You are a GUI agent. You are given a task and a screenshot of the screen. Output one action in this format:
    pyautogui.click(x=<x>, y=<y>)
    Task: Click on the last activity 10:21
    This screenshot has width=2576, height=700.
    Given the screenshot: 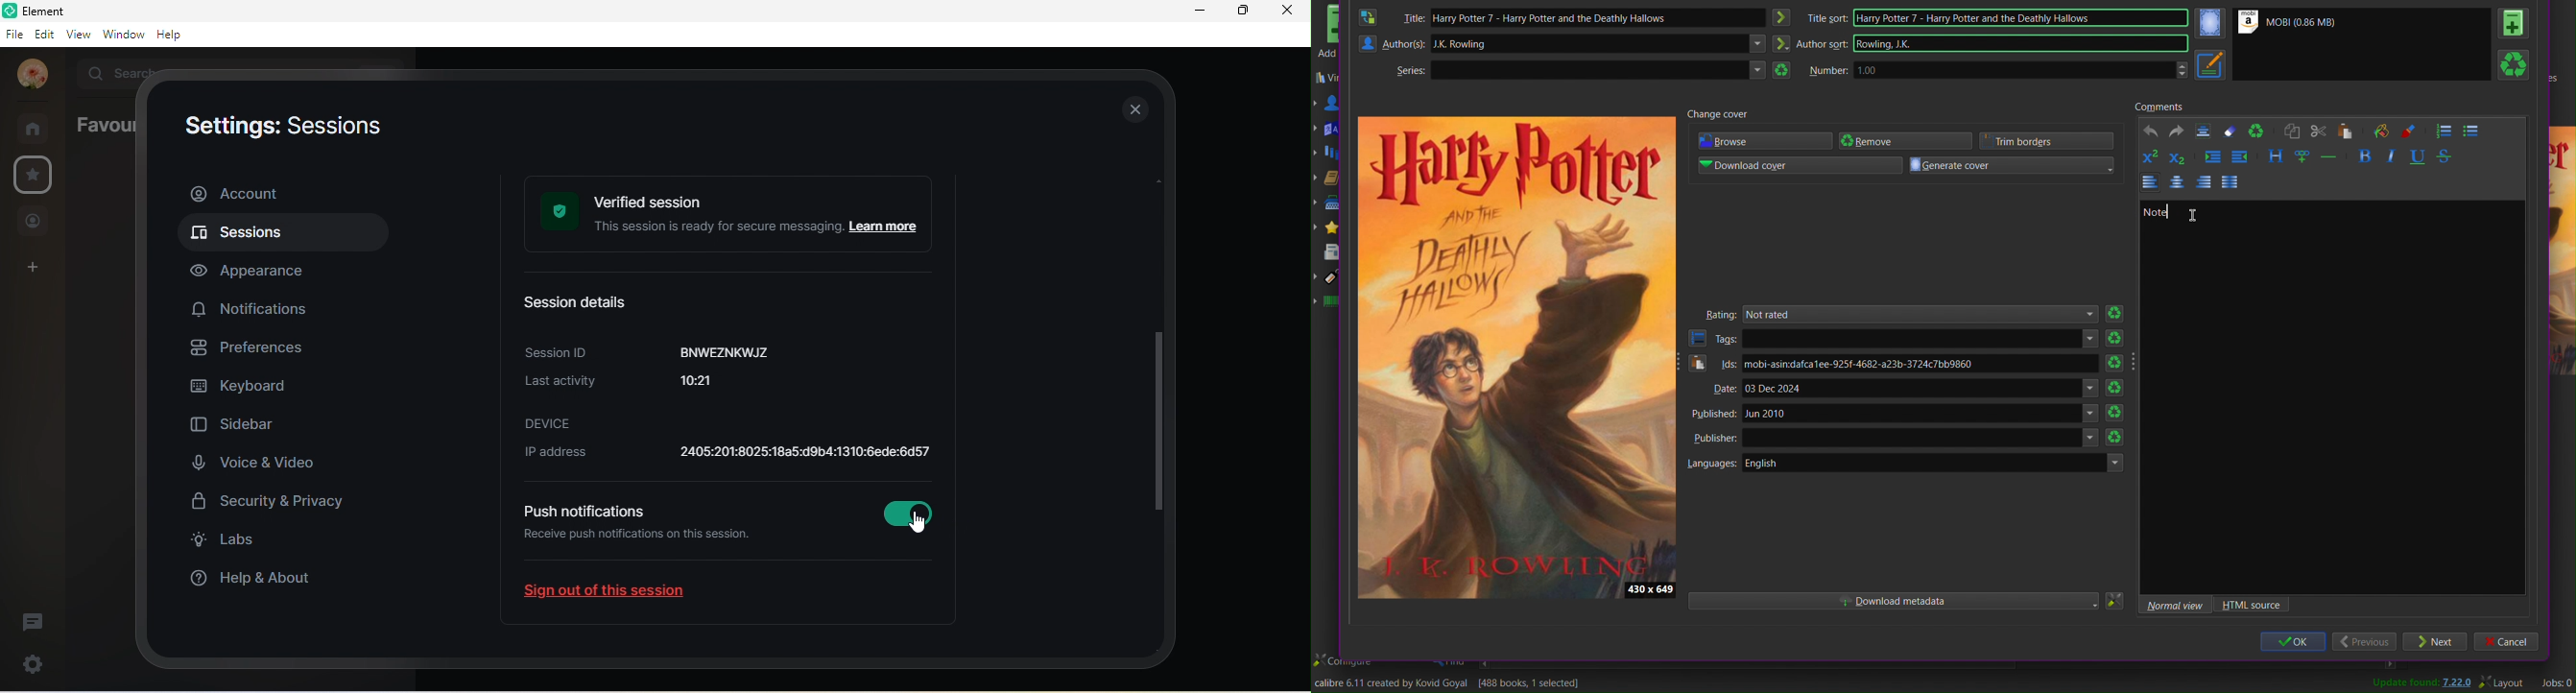 What is the action you would take?
    pyautogui.click(x=639, y=387)
    